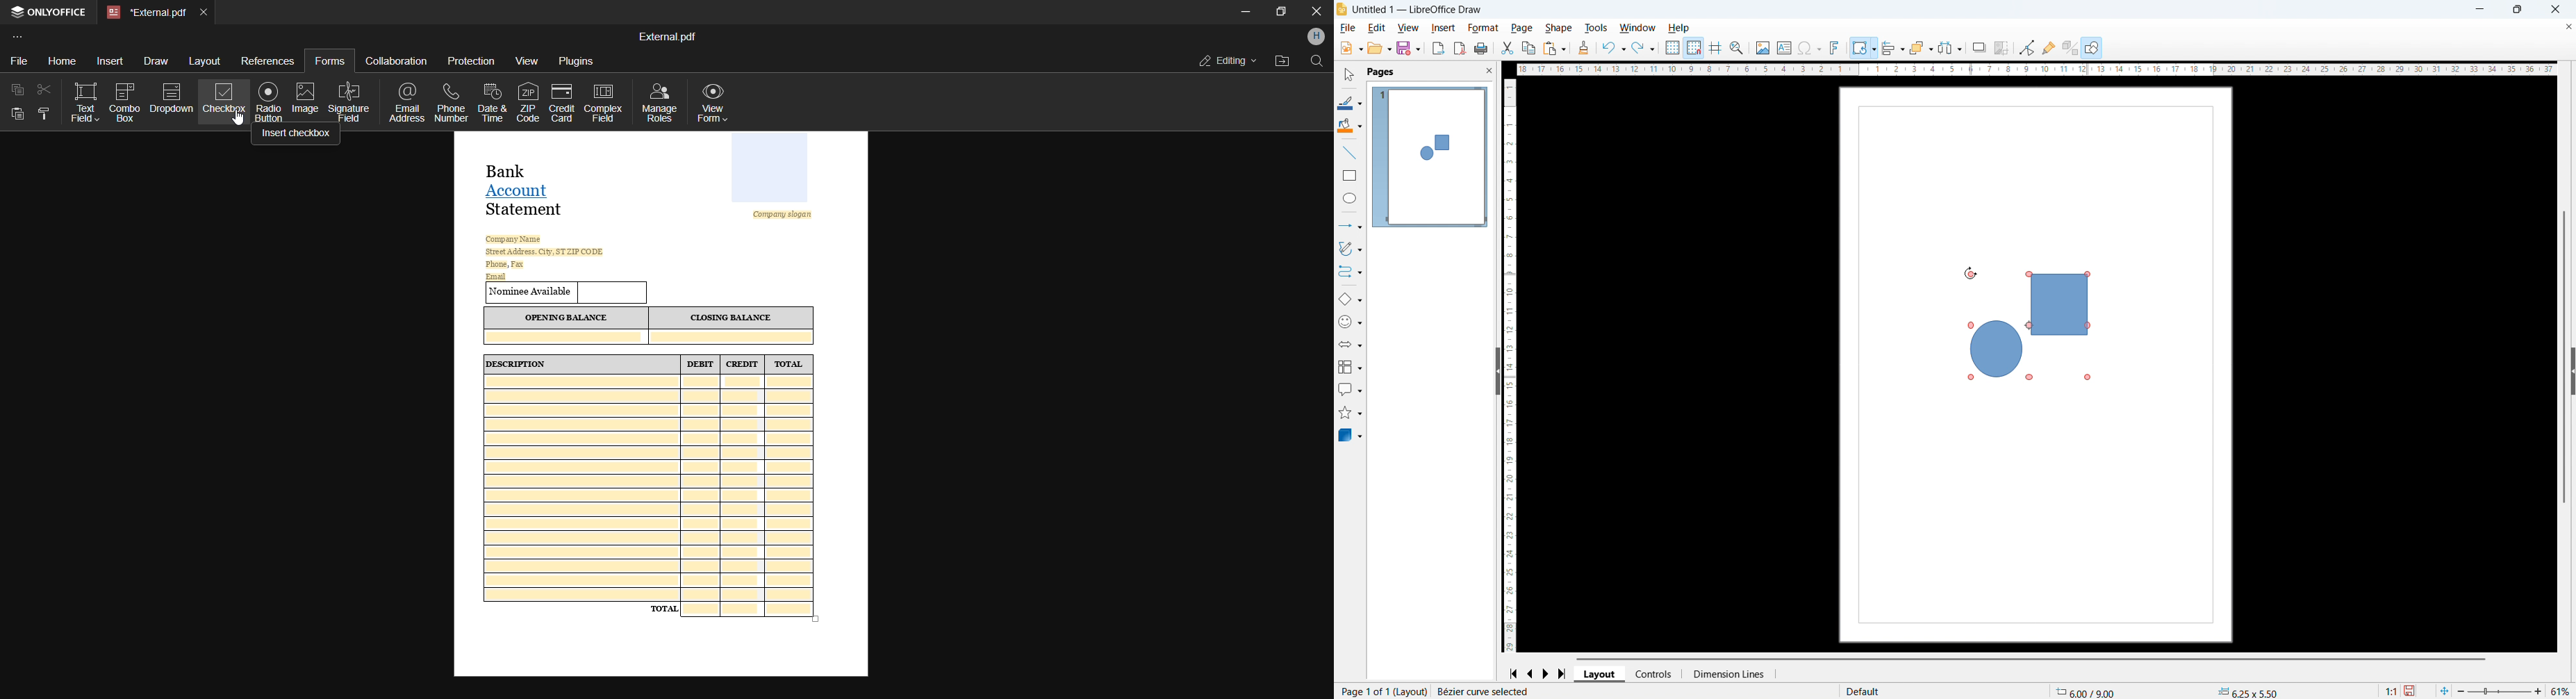 The width and height of the screenshot is (2576, 700). I want to click on collaboration, so click(396, 60).